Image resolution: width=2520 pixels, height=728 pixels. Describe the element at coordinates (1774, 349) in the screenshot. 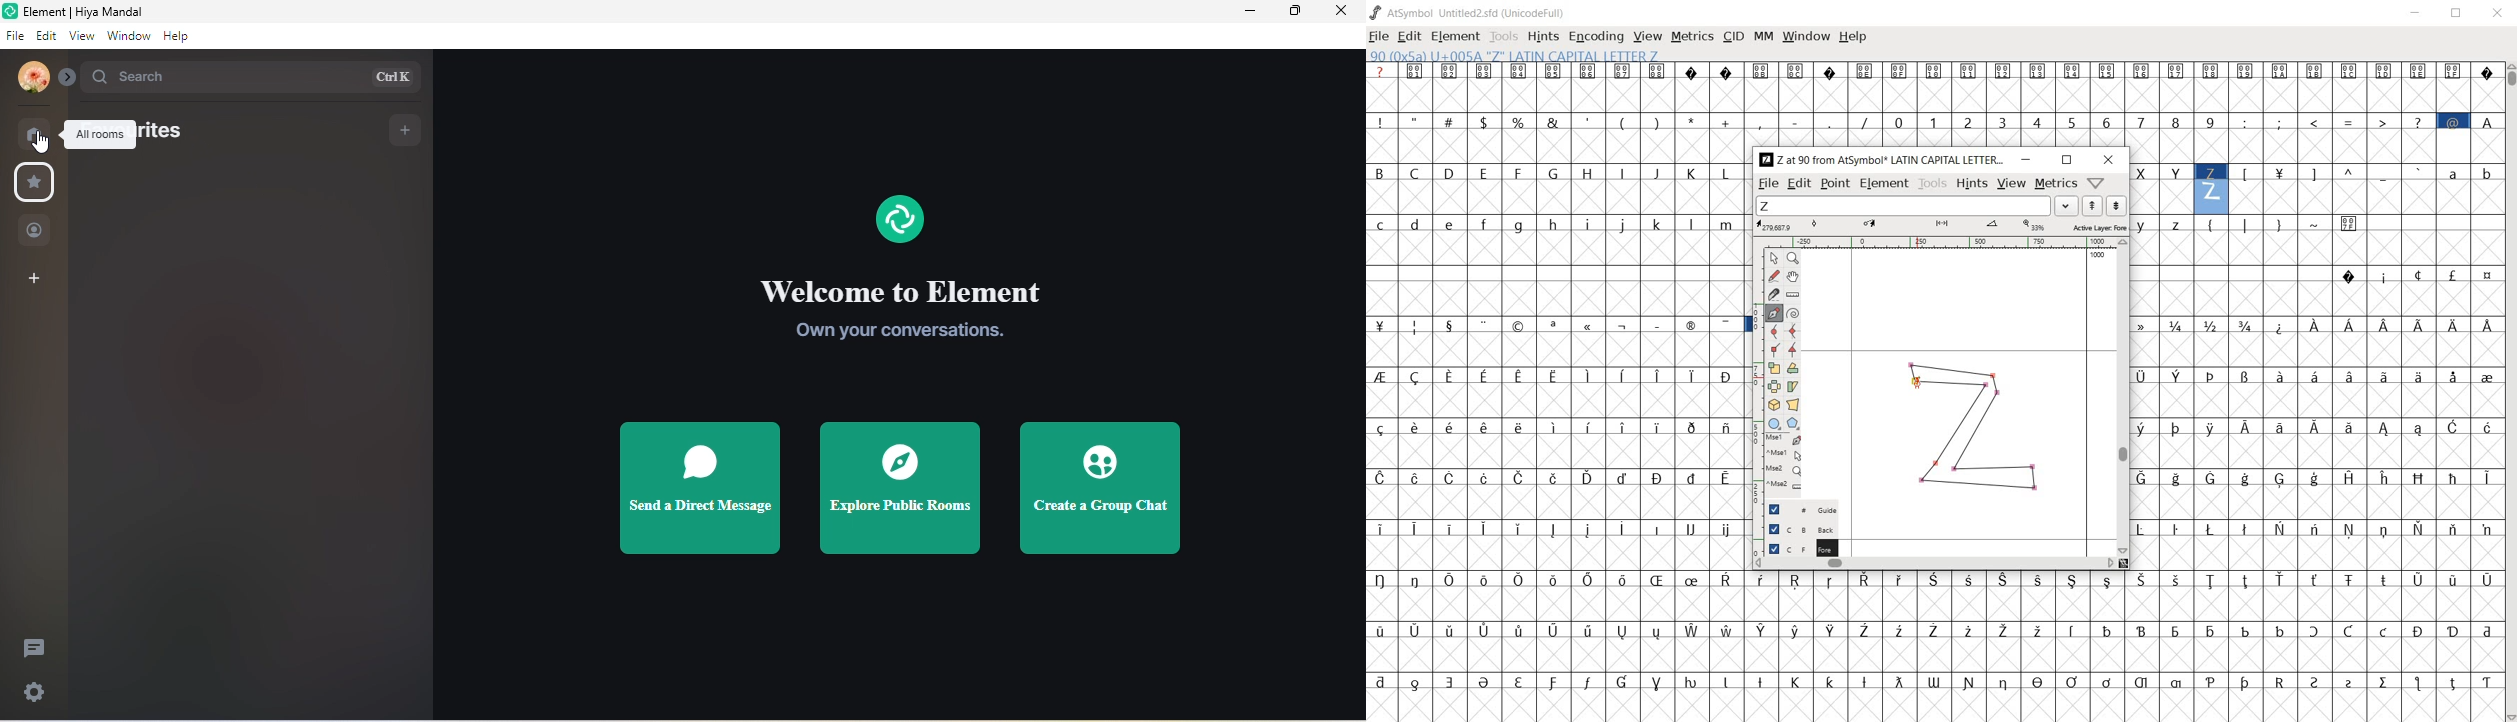

I see `Add a corner point` at that location.